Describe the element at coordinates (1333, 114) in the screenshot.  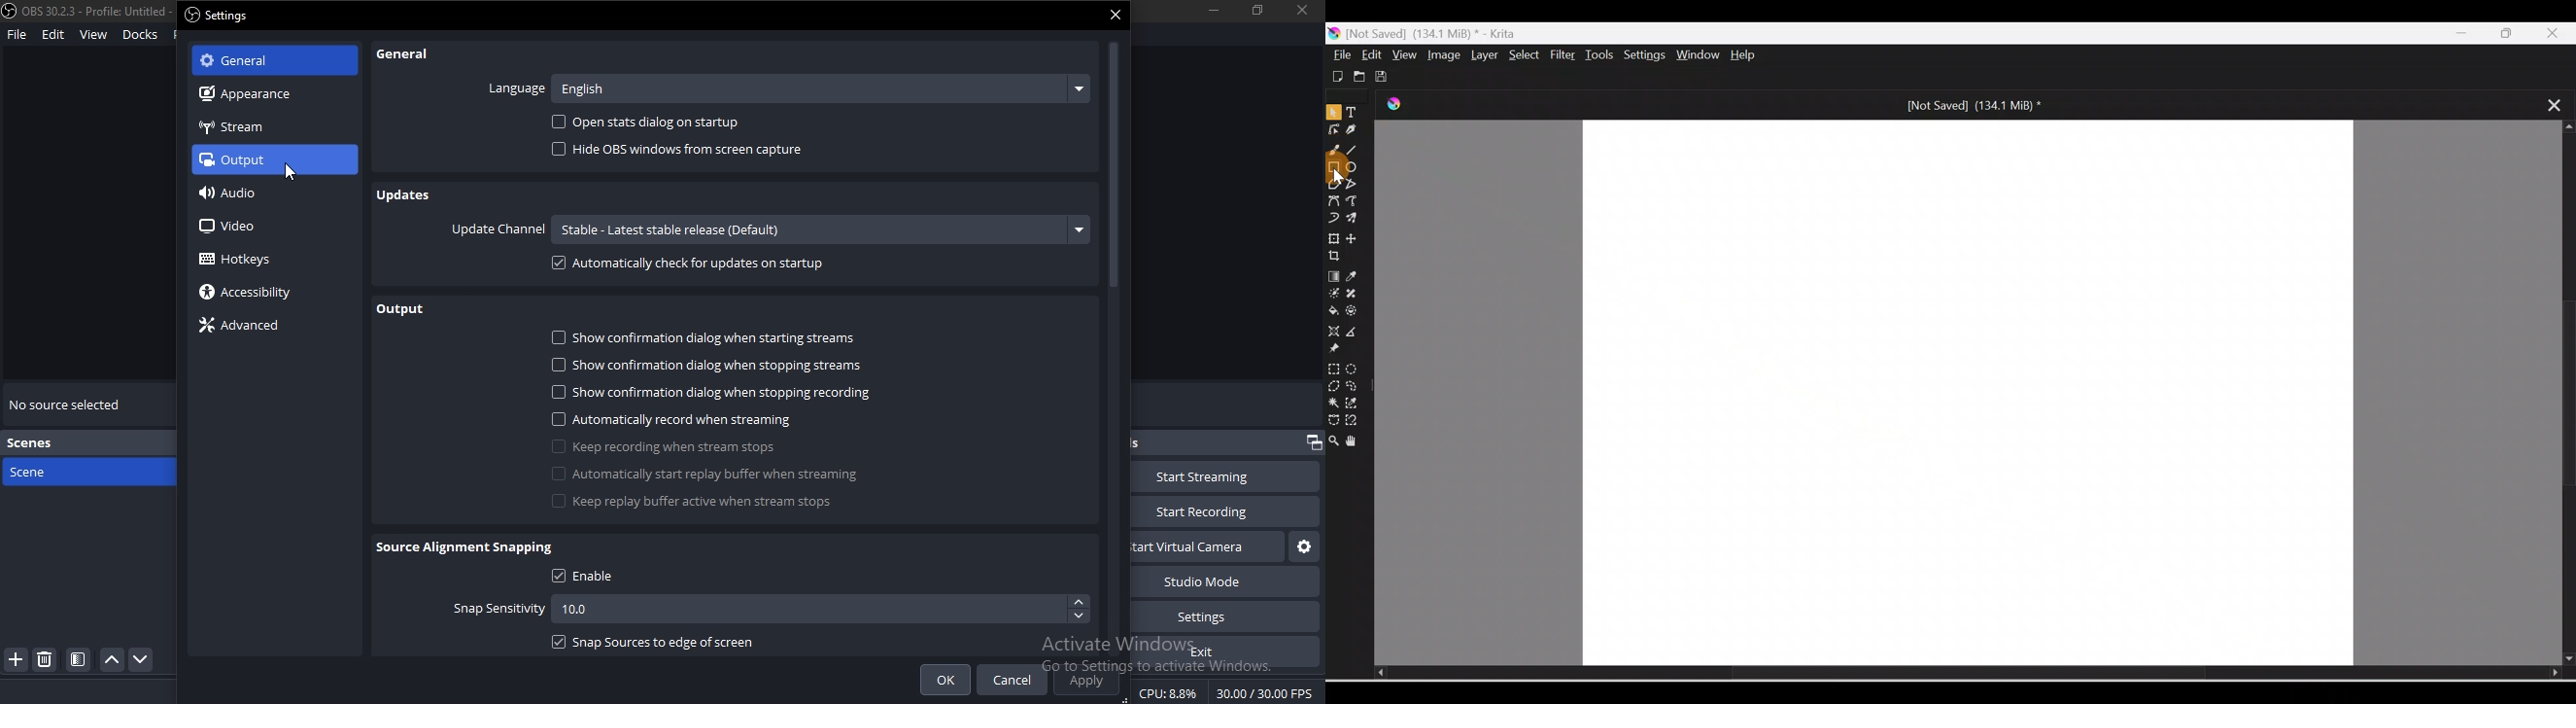
I see `Select shapes tool` at that location.